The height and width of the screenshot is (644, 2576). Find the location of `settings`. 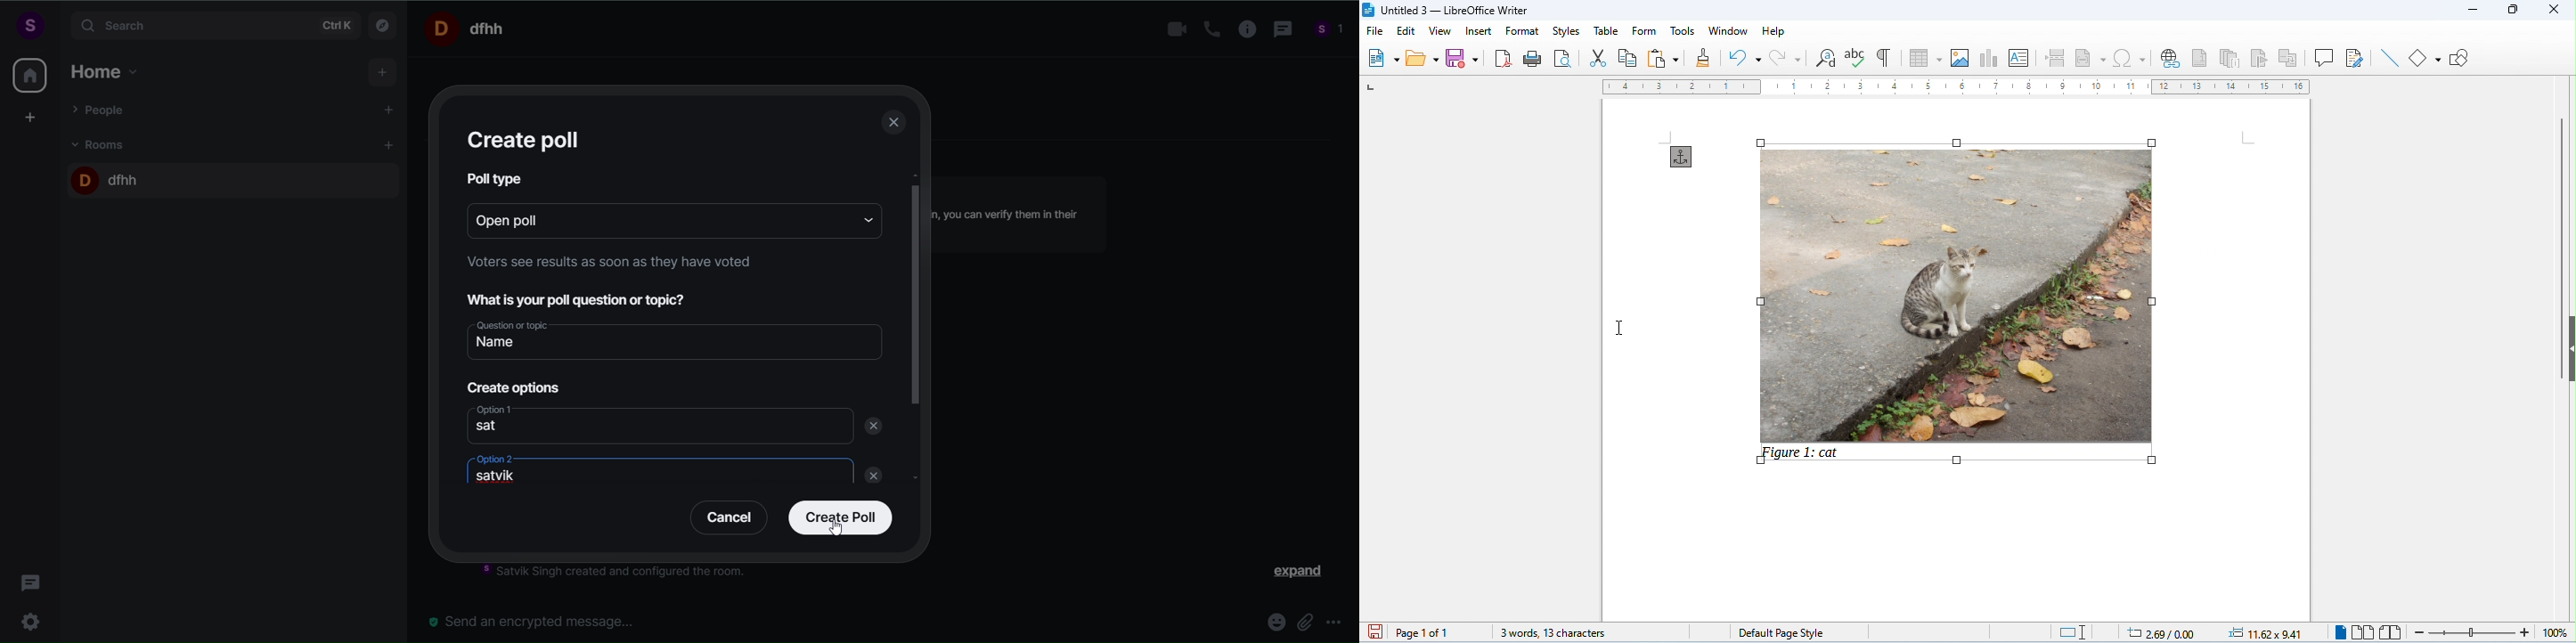

settings is located at coordinates (34, 620).